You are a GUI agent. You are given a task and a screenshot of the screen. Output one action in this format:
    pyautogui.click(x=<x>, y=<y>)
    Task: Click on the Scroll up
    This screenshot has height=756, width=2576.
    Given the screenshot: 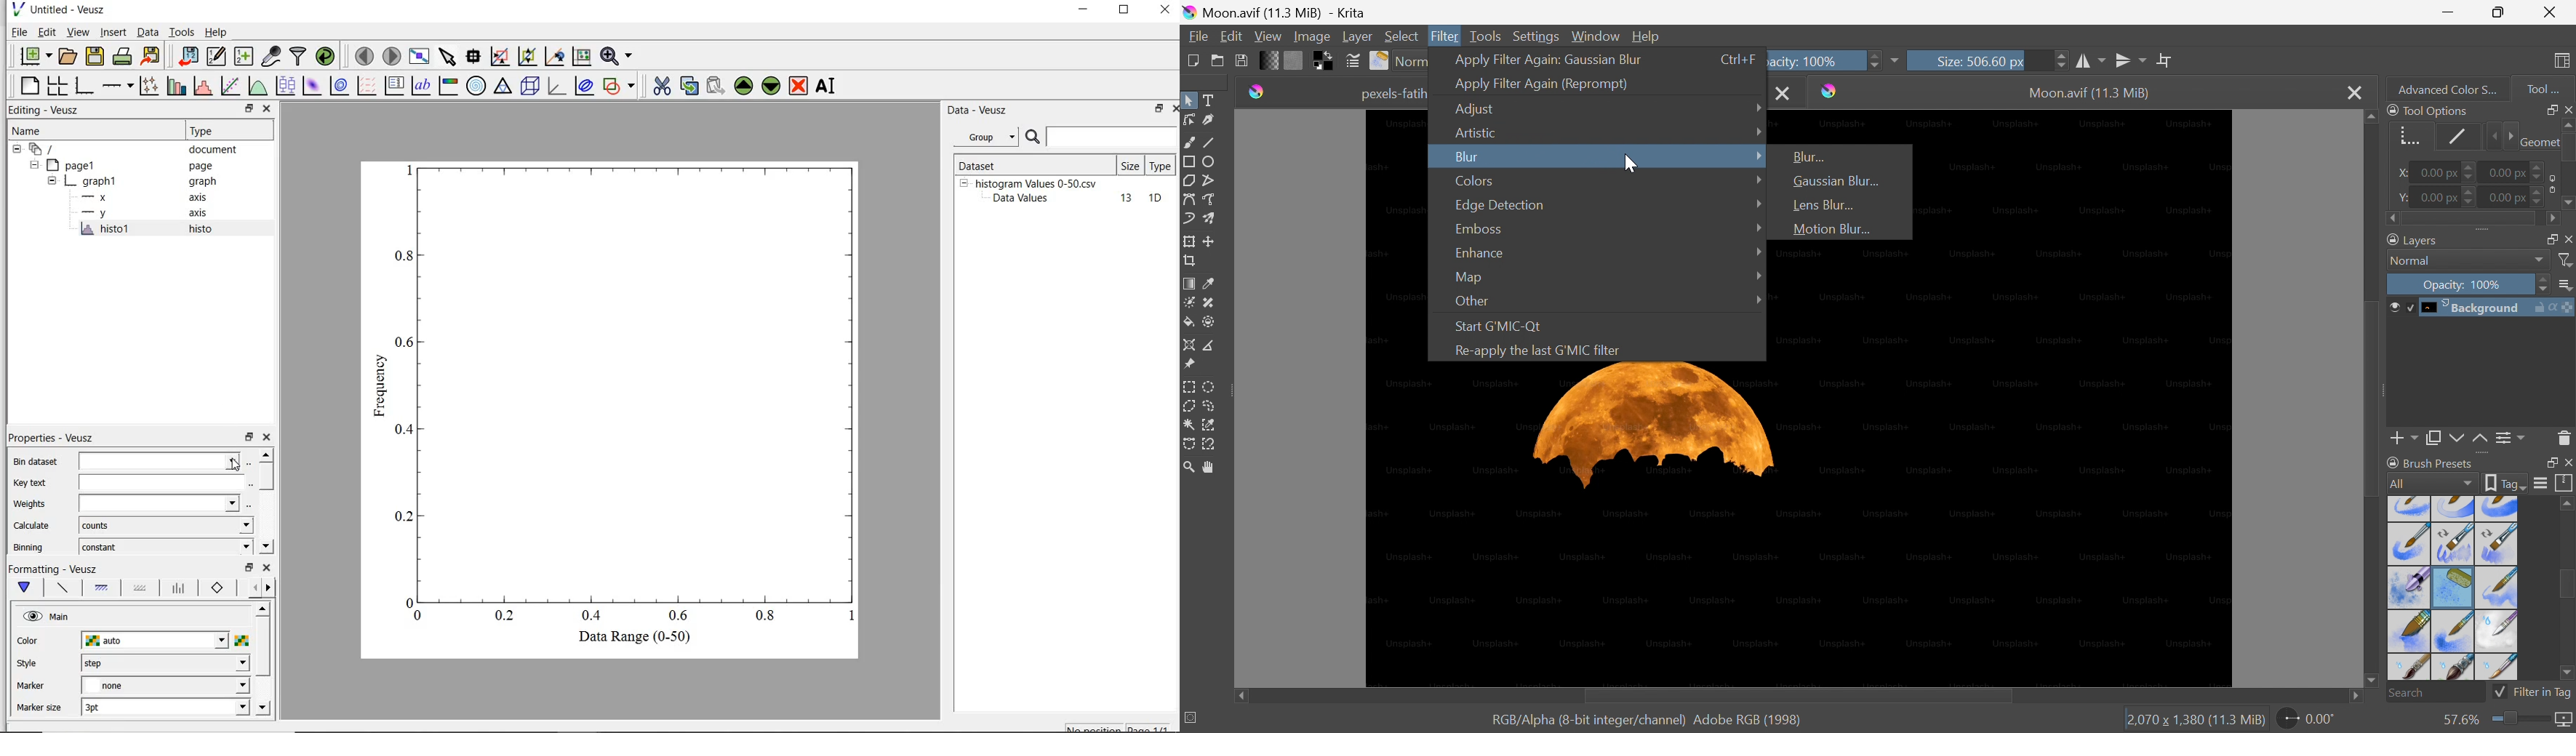 What is the action you would take?
    pyautogui.click(x=2567, y=124)
    